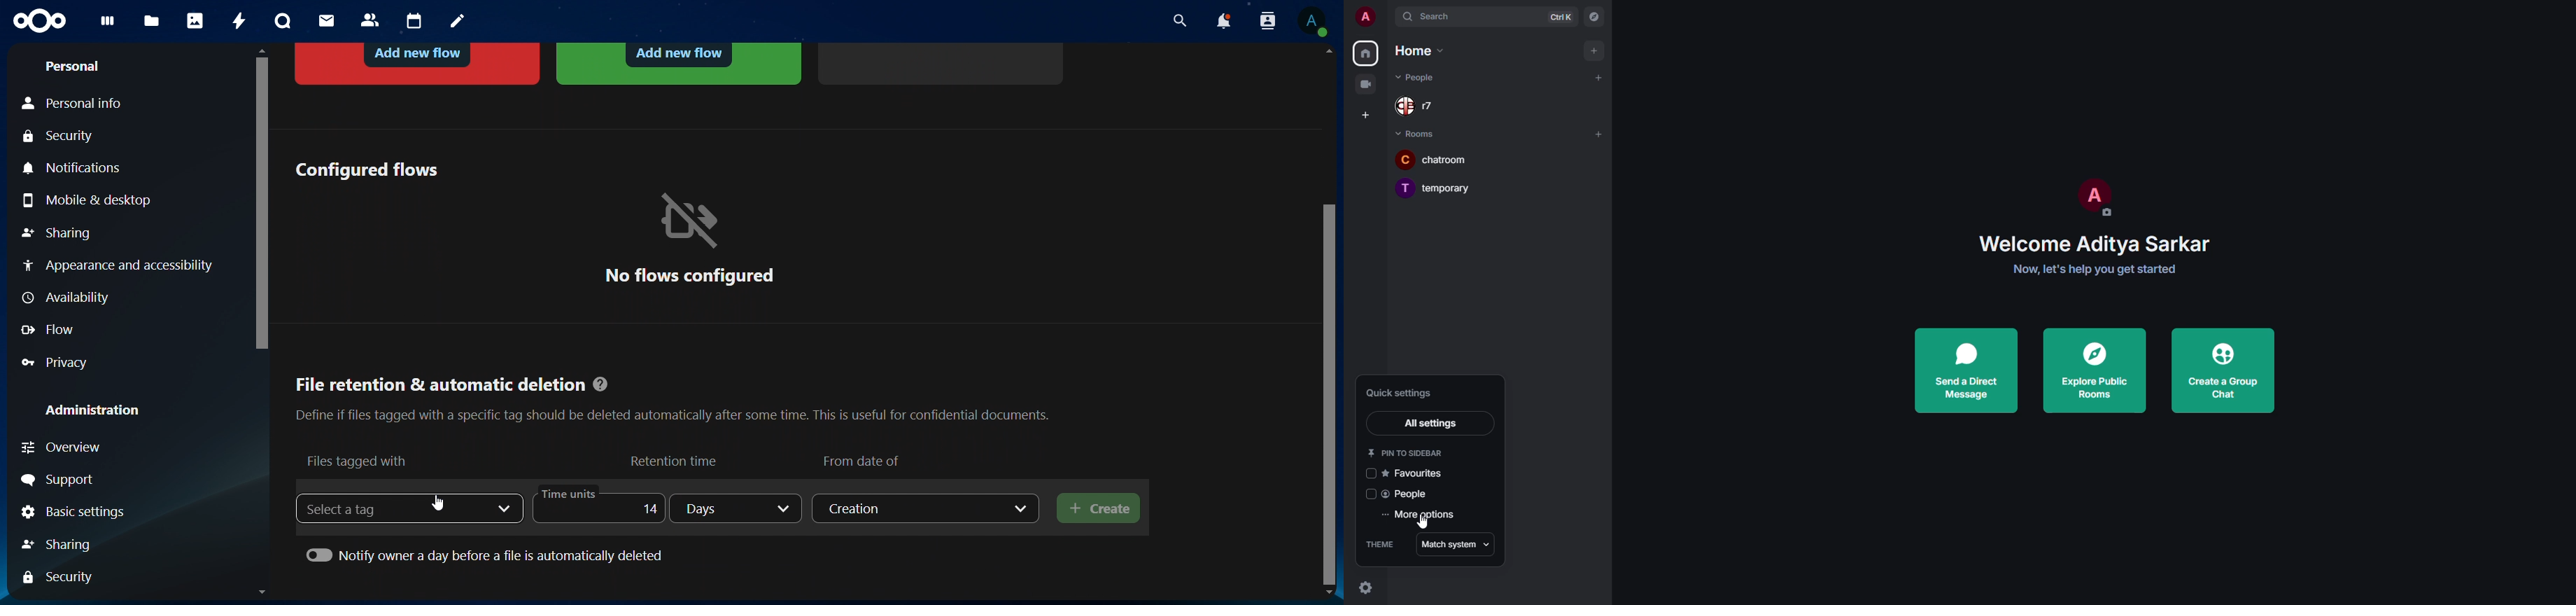 This screenshot has height=616, width=2576. What do you see at coordinates (81, 104) in the screenshot?
I see `personal info` at bounding box center [81, 104].